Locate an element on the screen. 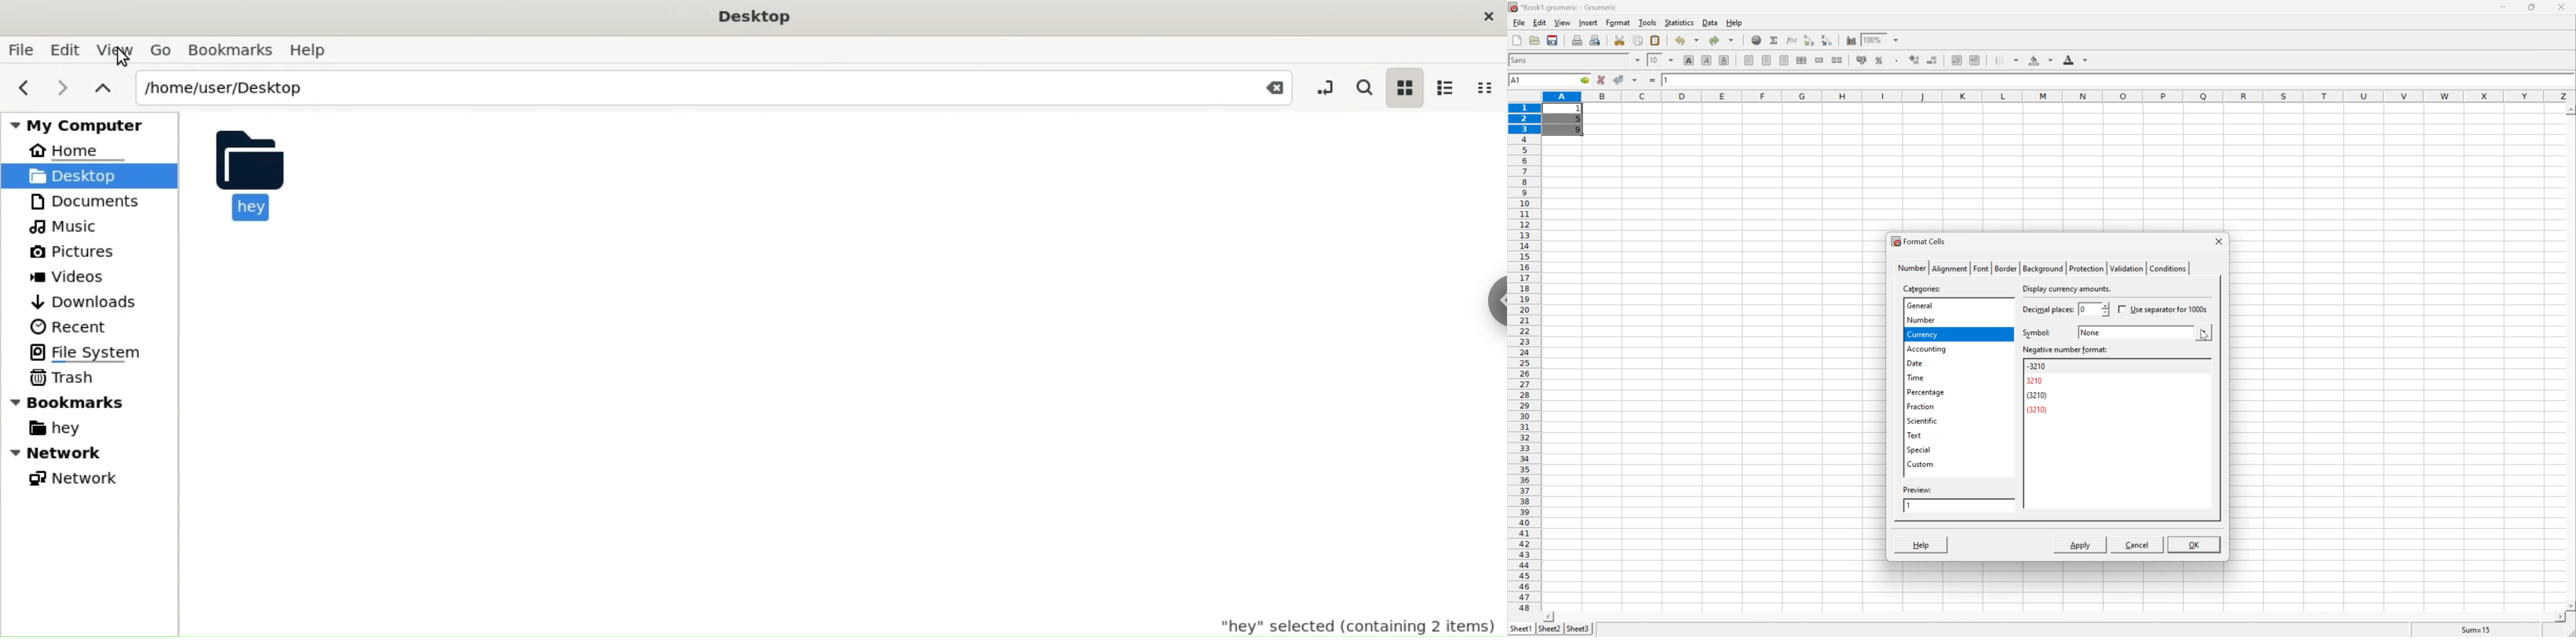  background is located at coordinates (2042, 268).